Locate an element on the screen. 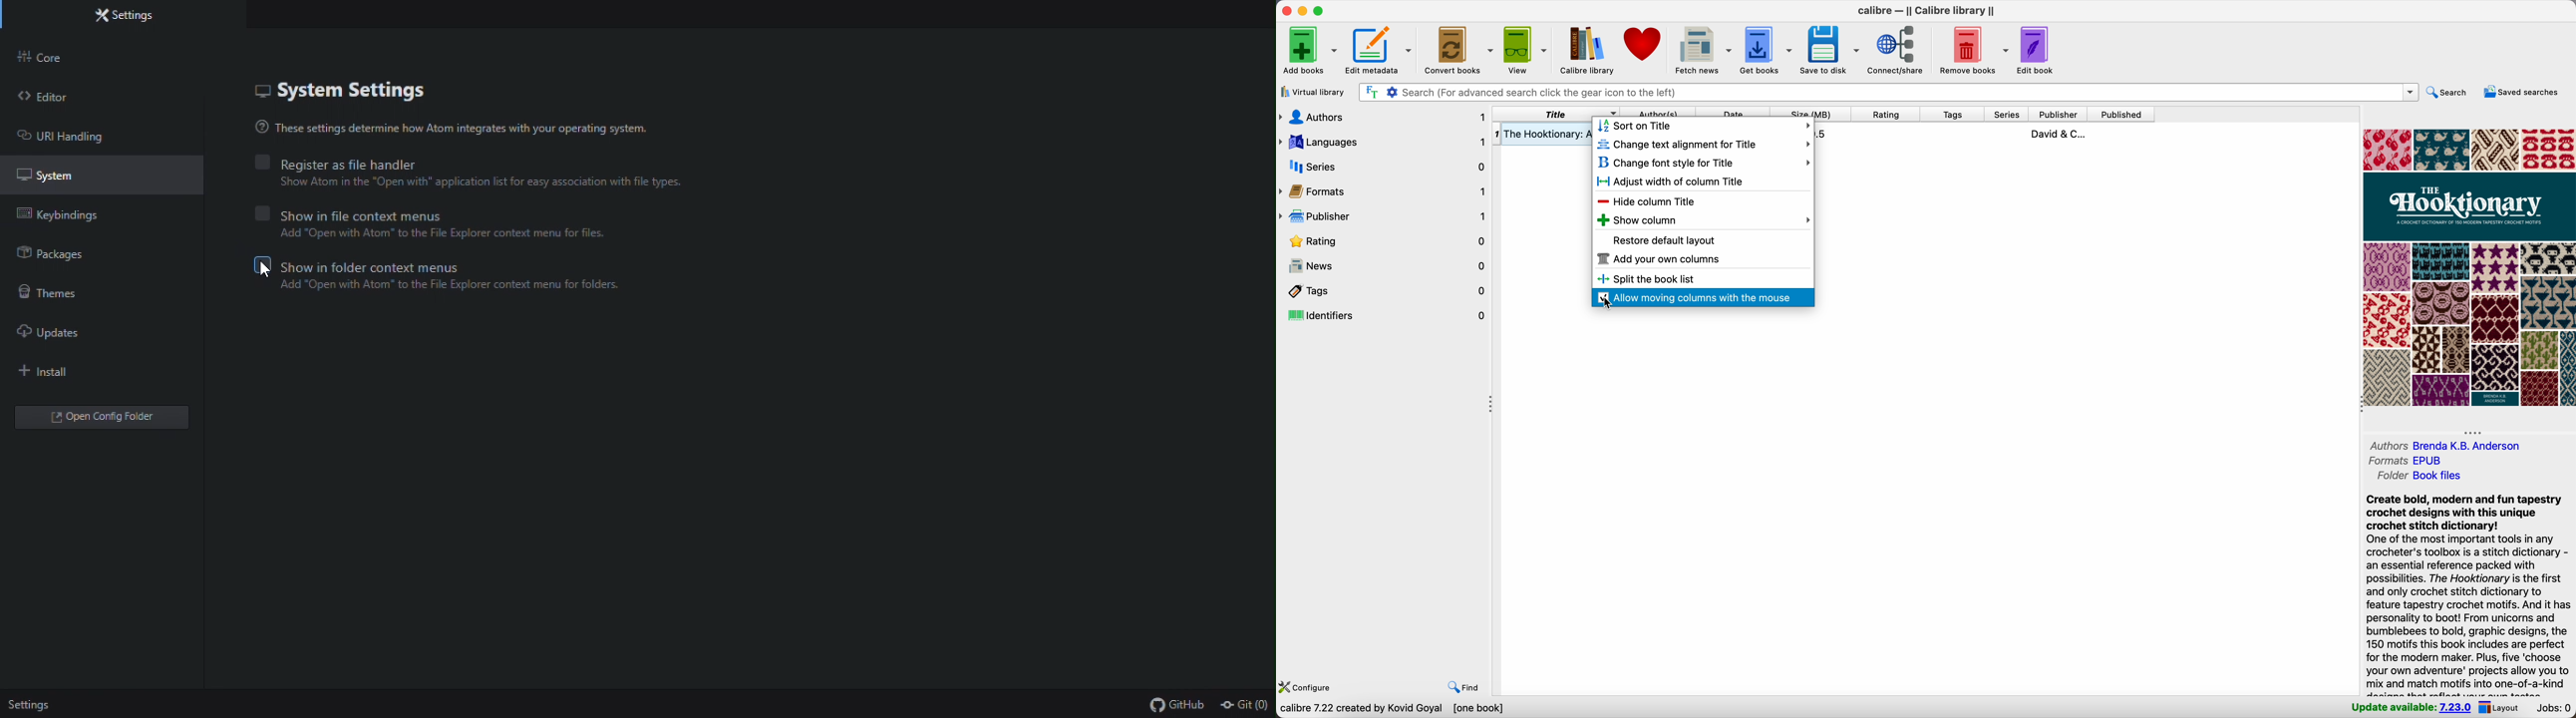  minimize is located at coordinates (1305, 11).